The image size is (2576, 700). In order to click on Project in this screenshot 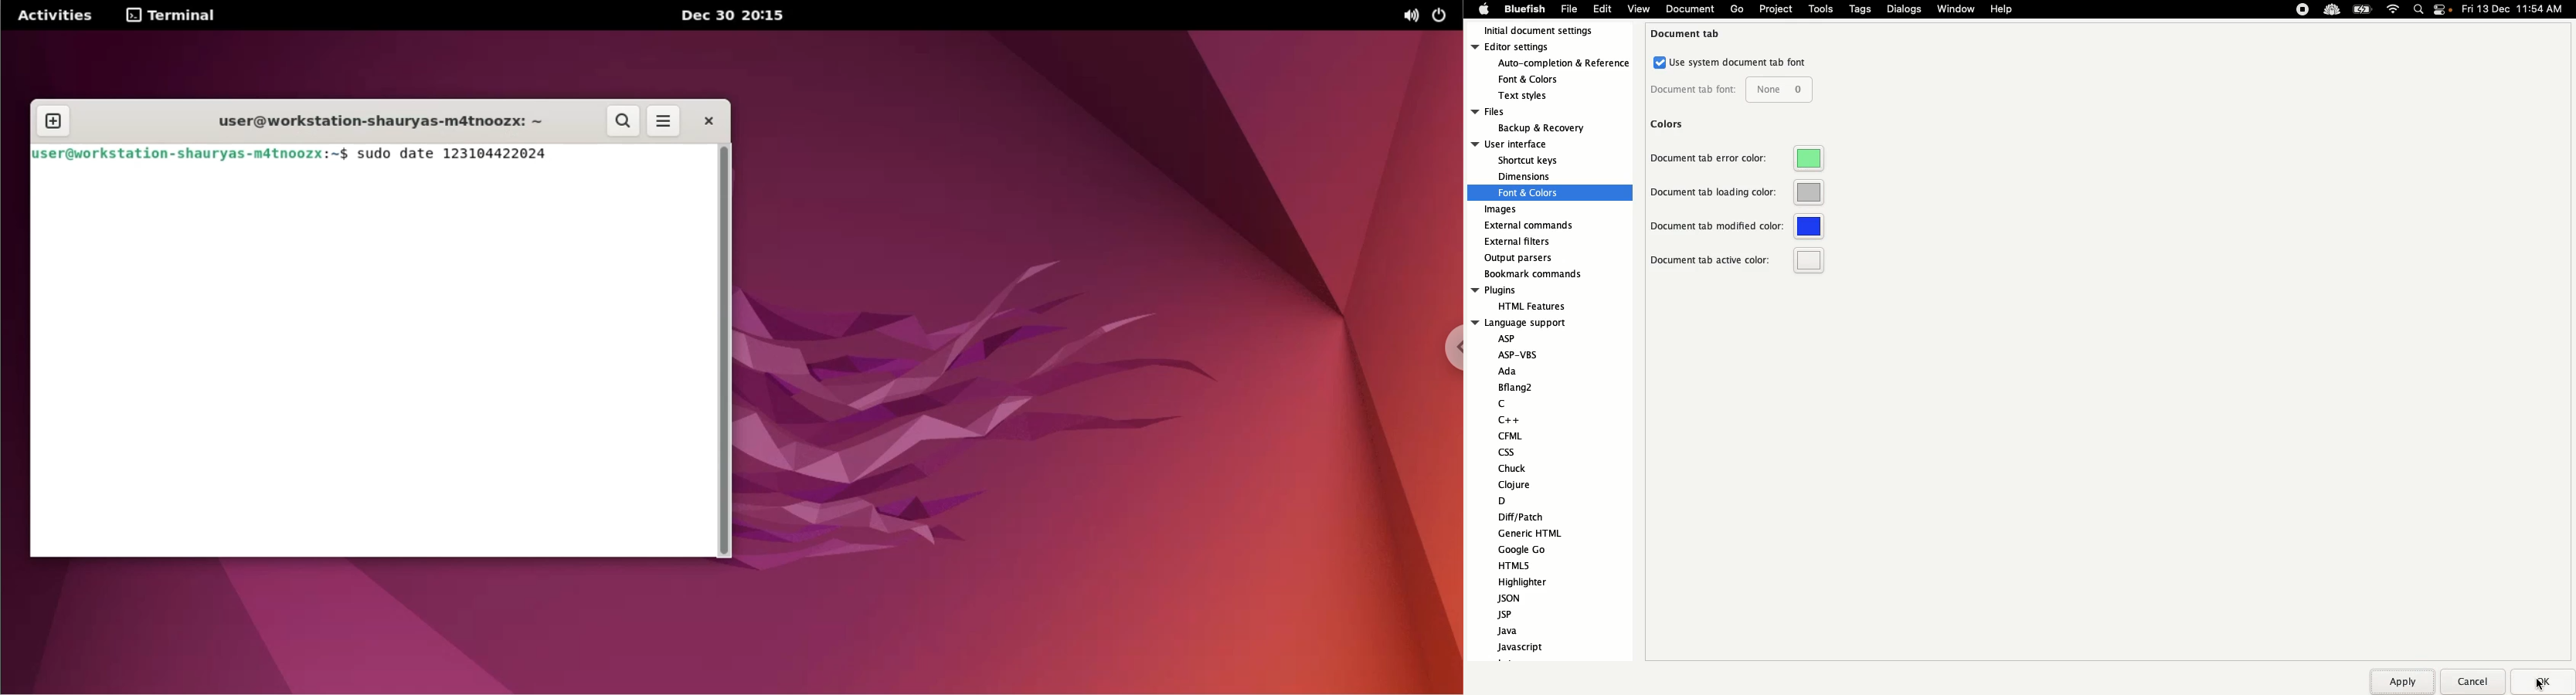, I will do `click(1775, 9)`.